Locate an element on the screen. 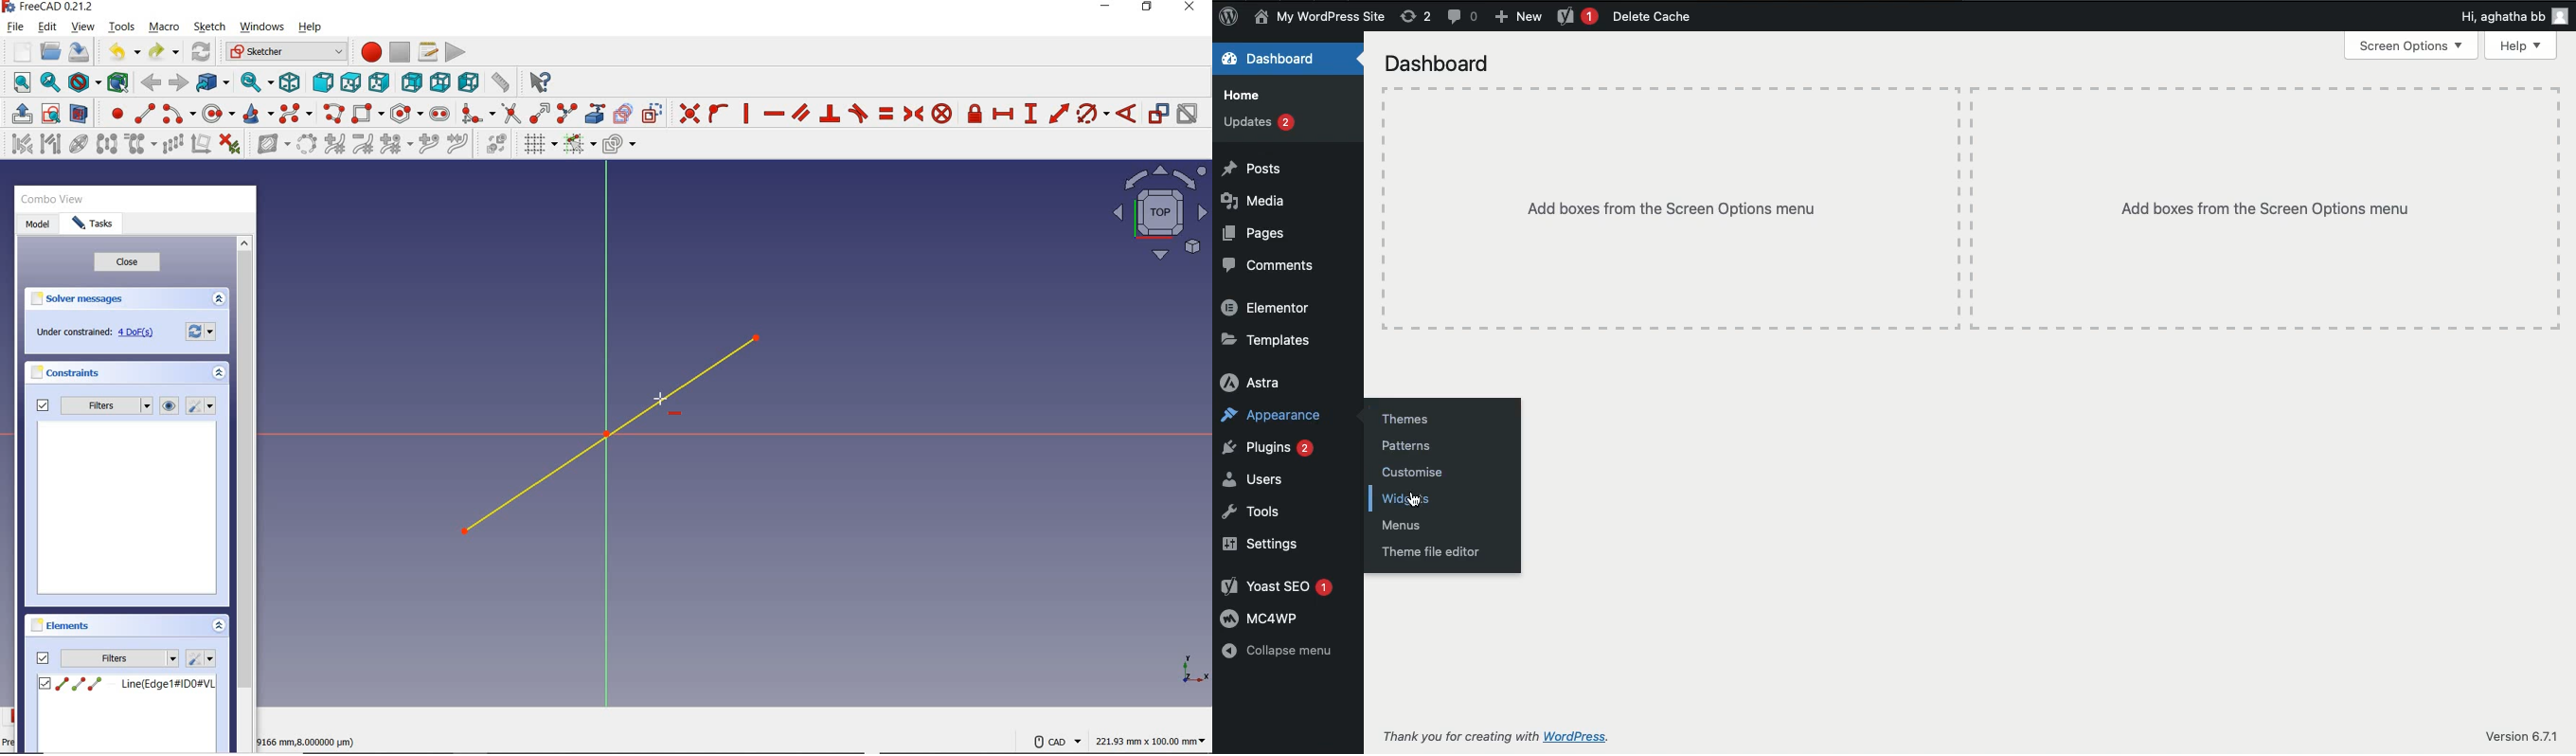  SELECT ASSOCIATED GEOMETRY is located at coordinates (51, 143).